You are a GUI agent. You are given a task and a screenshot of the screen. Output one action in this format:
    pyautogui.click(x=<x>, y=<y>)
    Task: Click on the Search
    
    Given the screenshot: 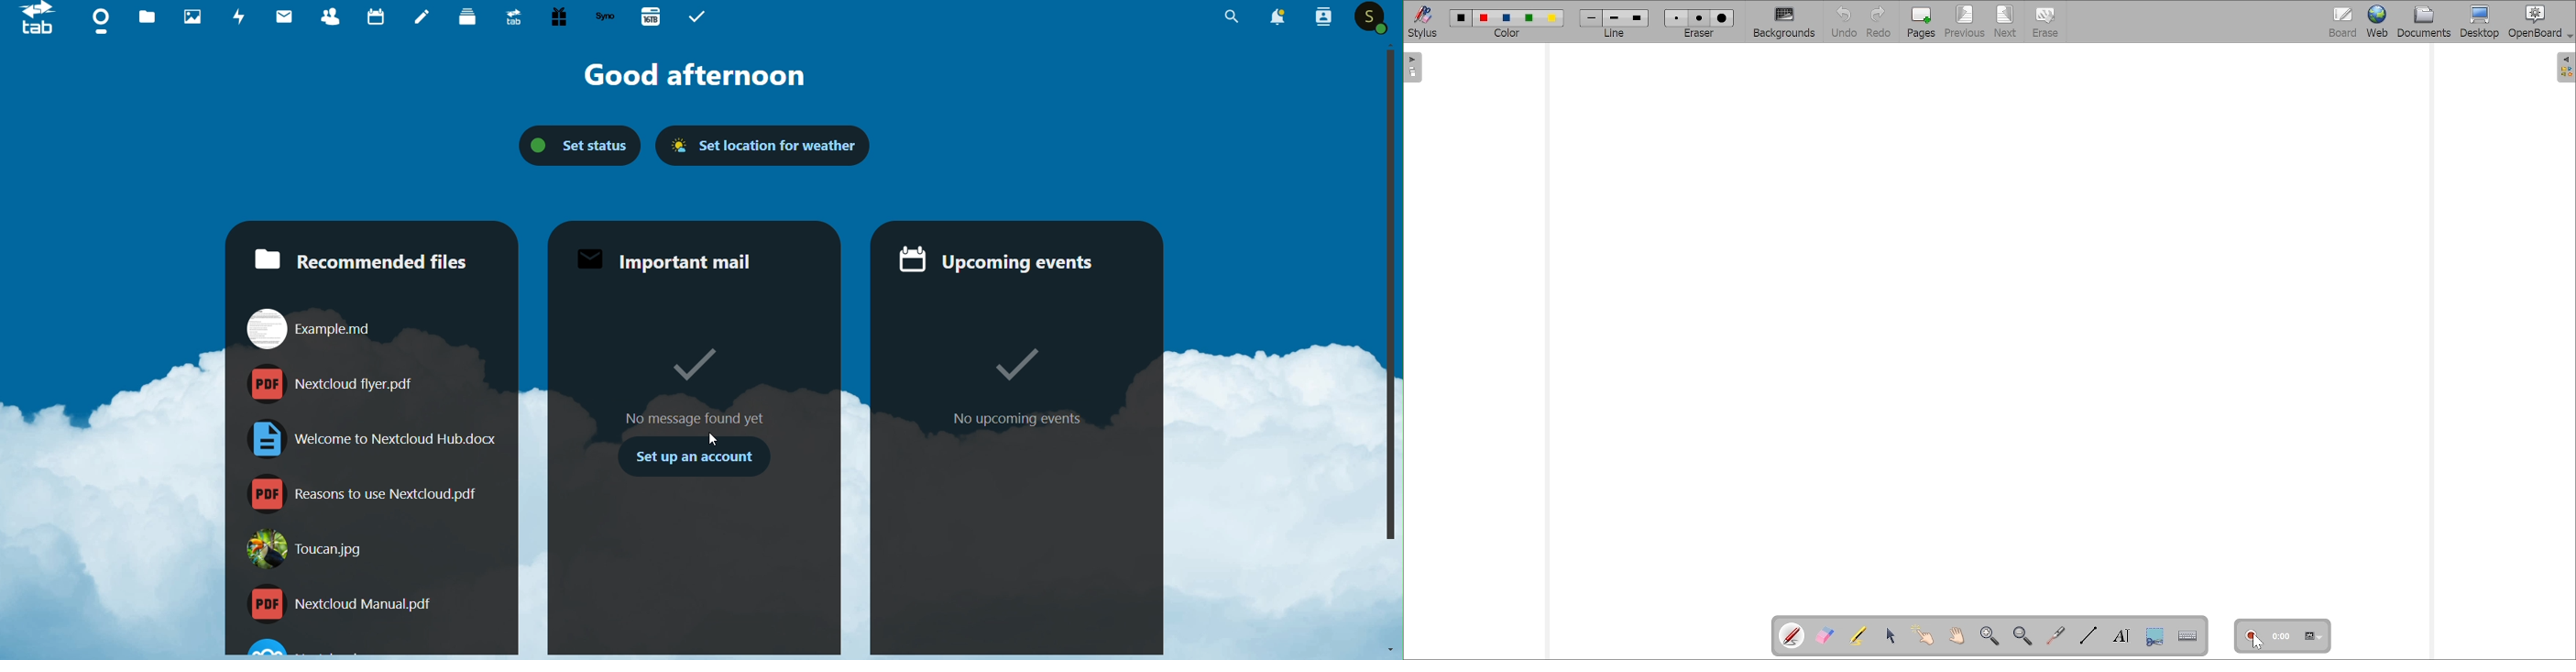 What is the action you would take?
    pyautogui.click(x=1222, y=17)
    